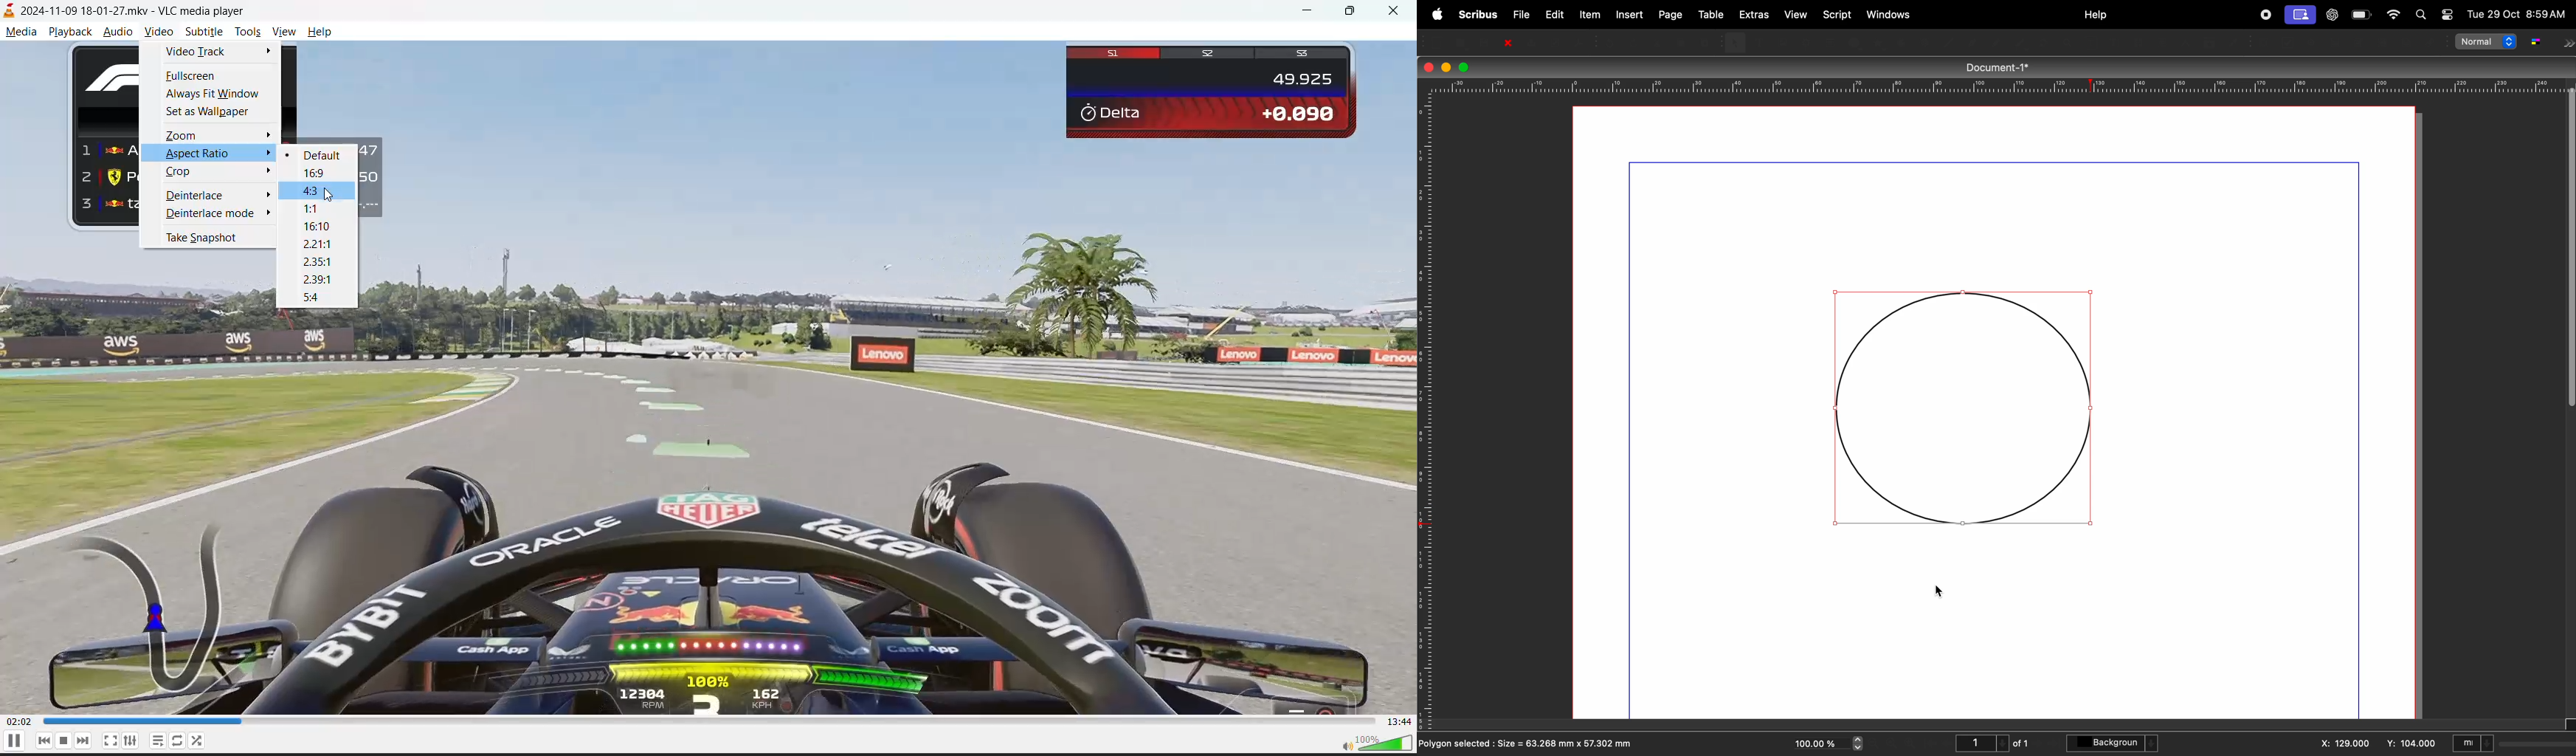 The image size is (2576, 756). I want to click on Spiral, so click(1925, 42).